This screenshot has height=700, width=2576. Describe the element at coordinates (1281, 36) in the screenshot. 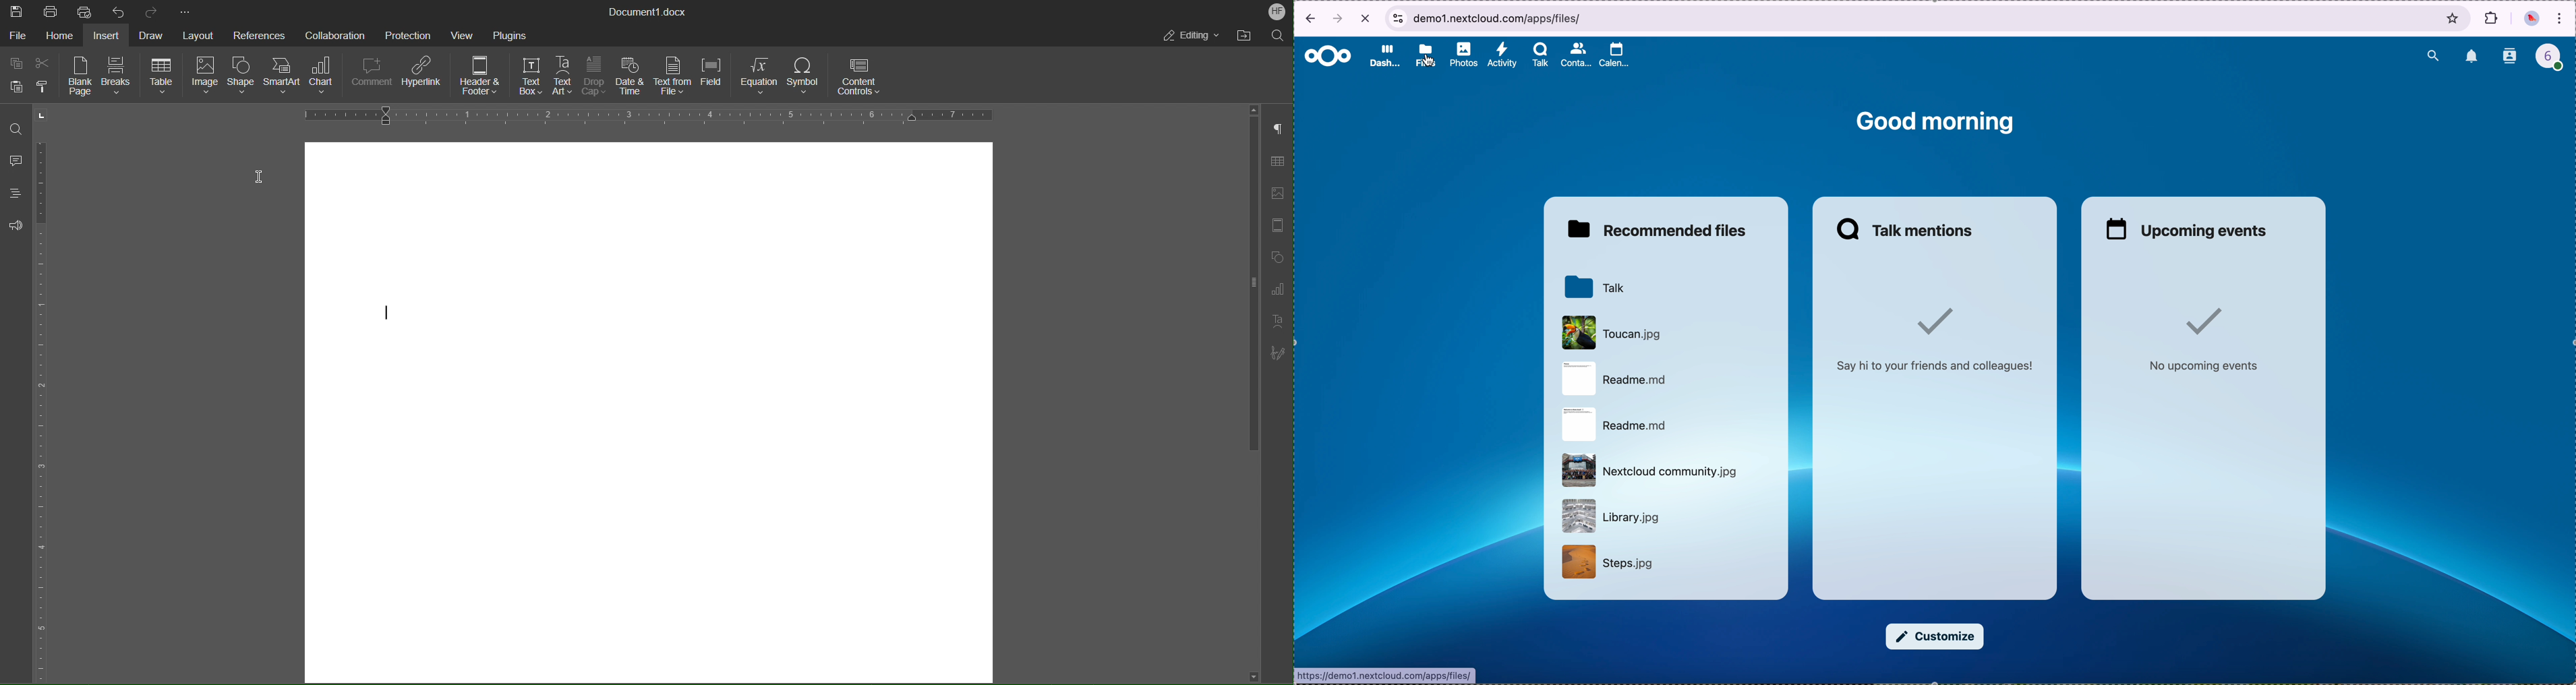

I see `Search` at that location.